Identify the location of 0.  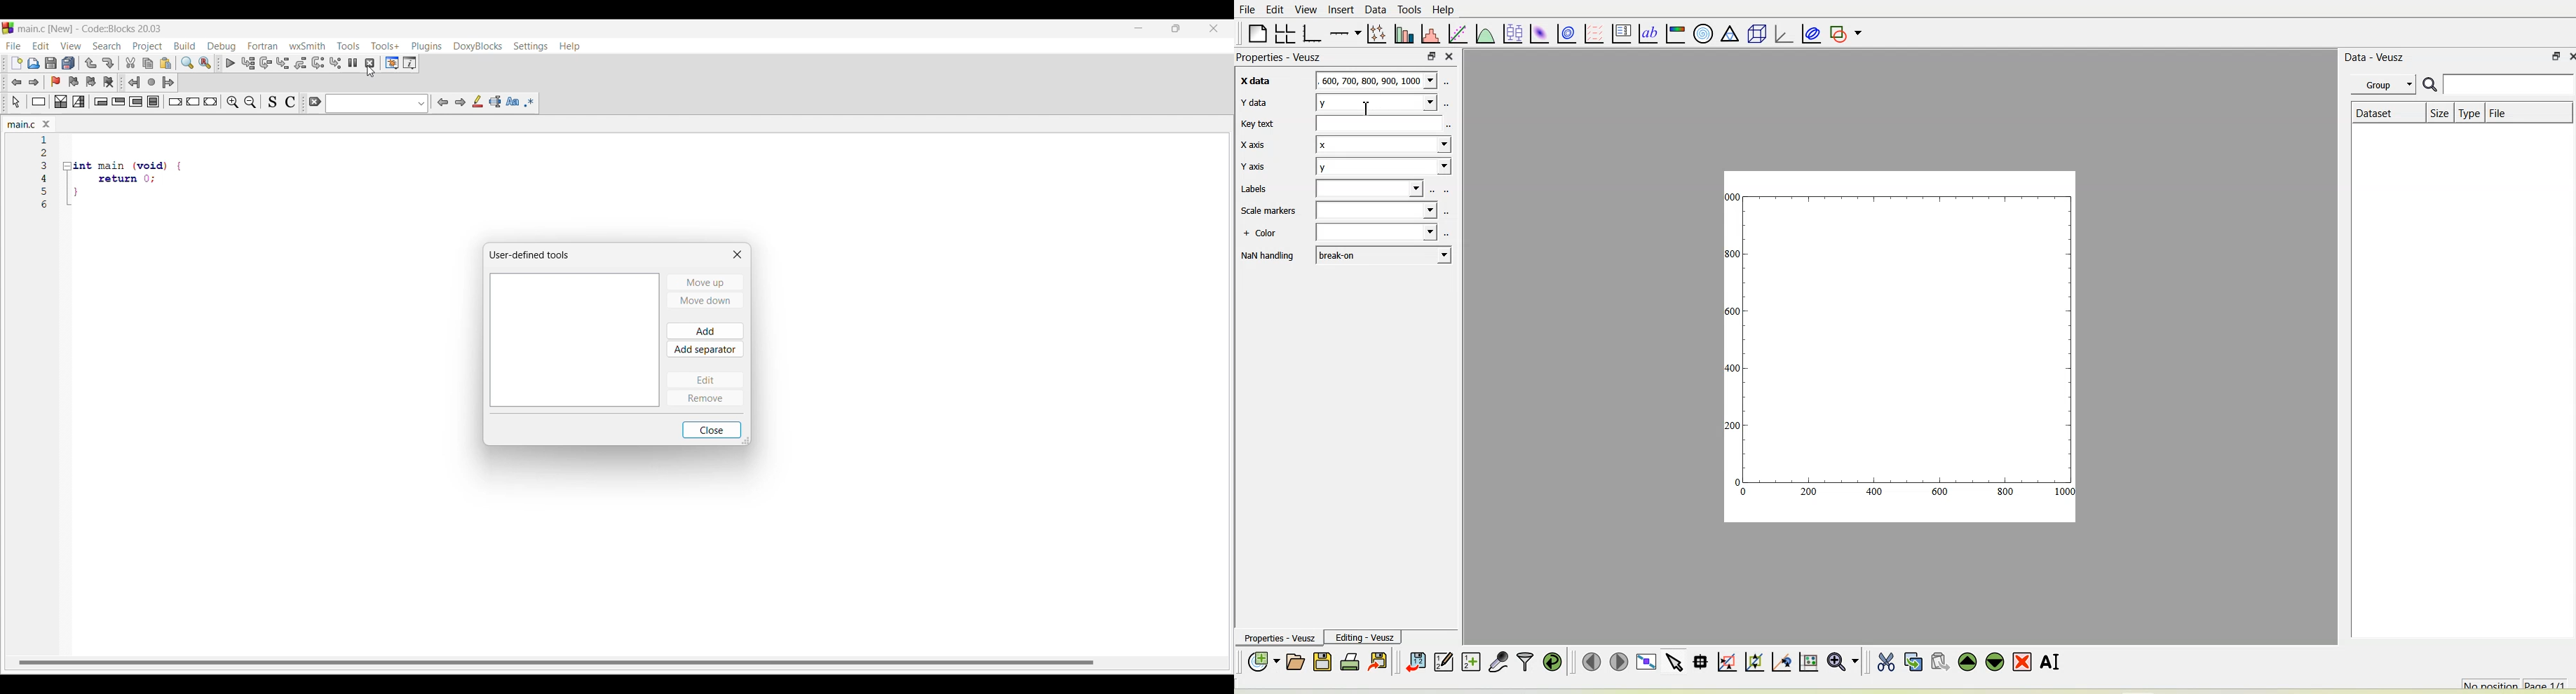
(1745, 494).